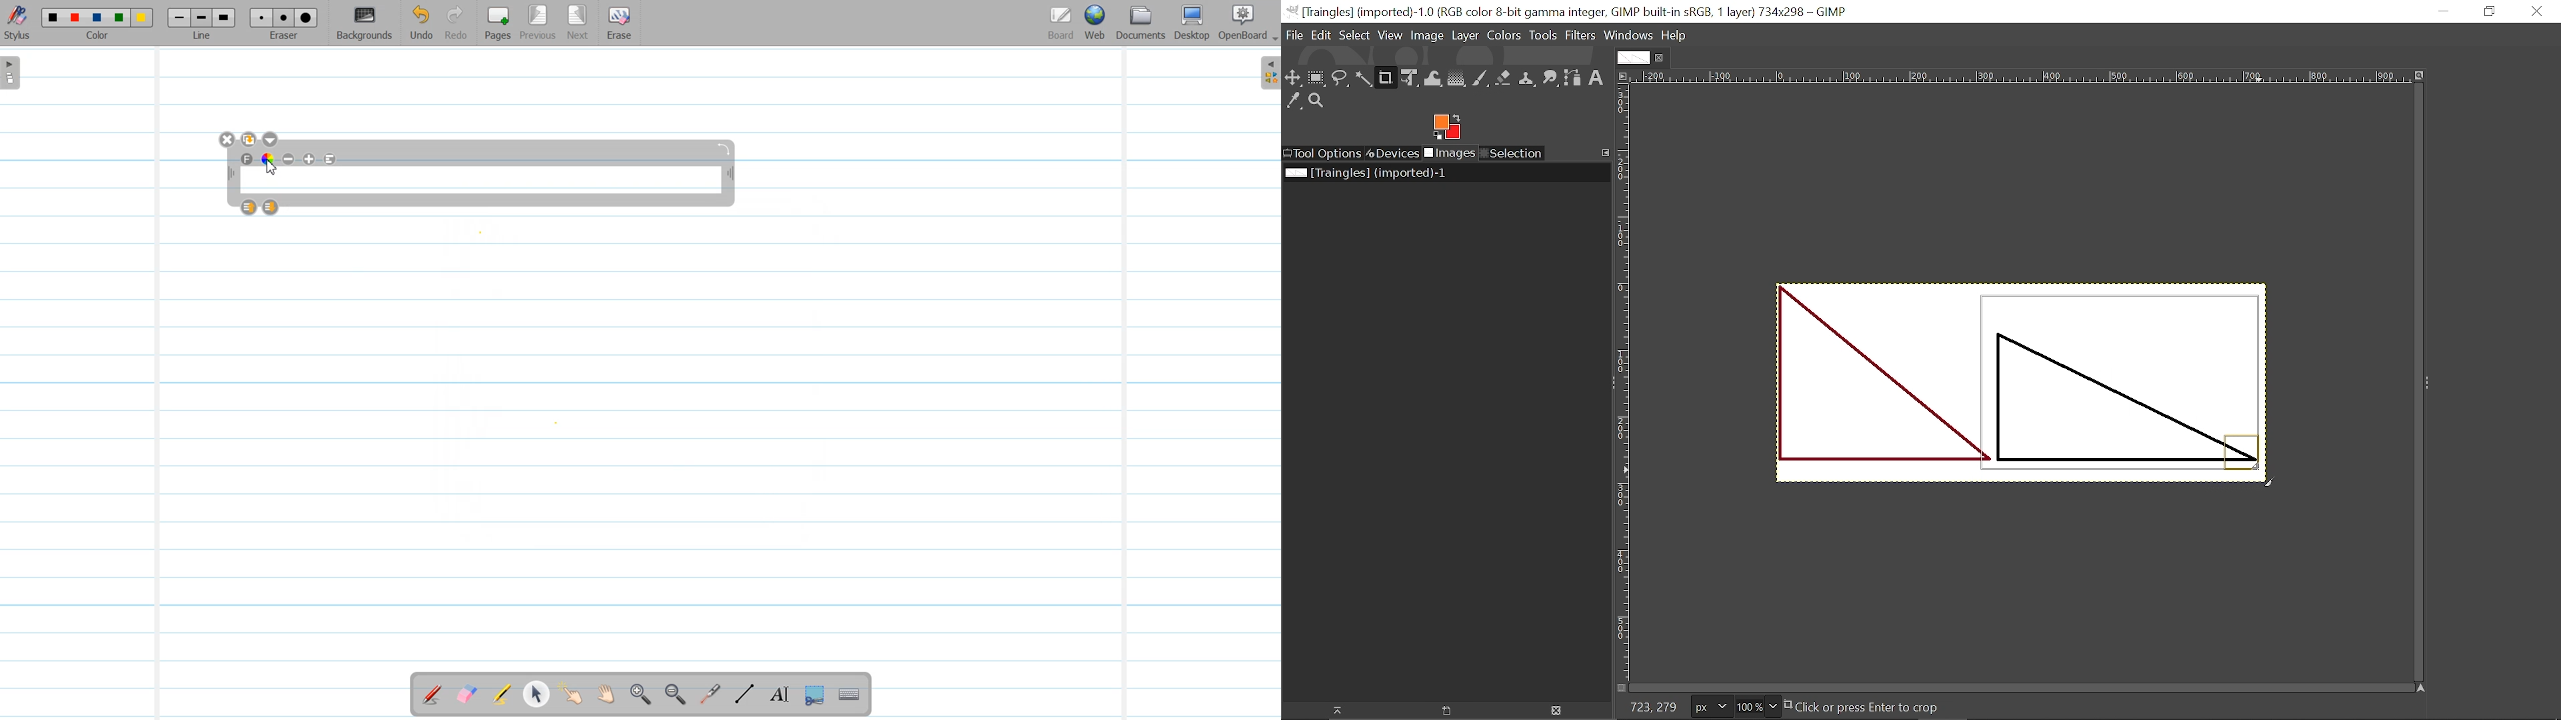 The image size is (2576, 728). Describe the element at coordinates (1355, 36) in the screenshot. I see `Select` at that location.